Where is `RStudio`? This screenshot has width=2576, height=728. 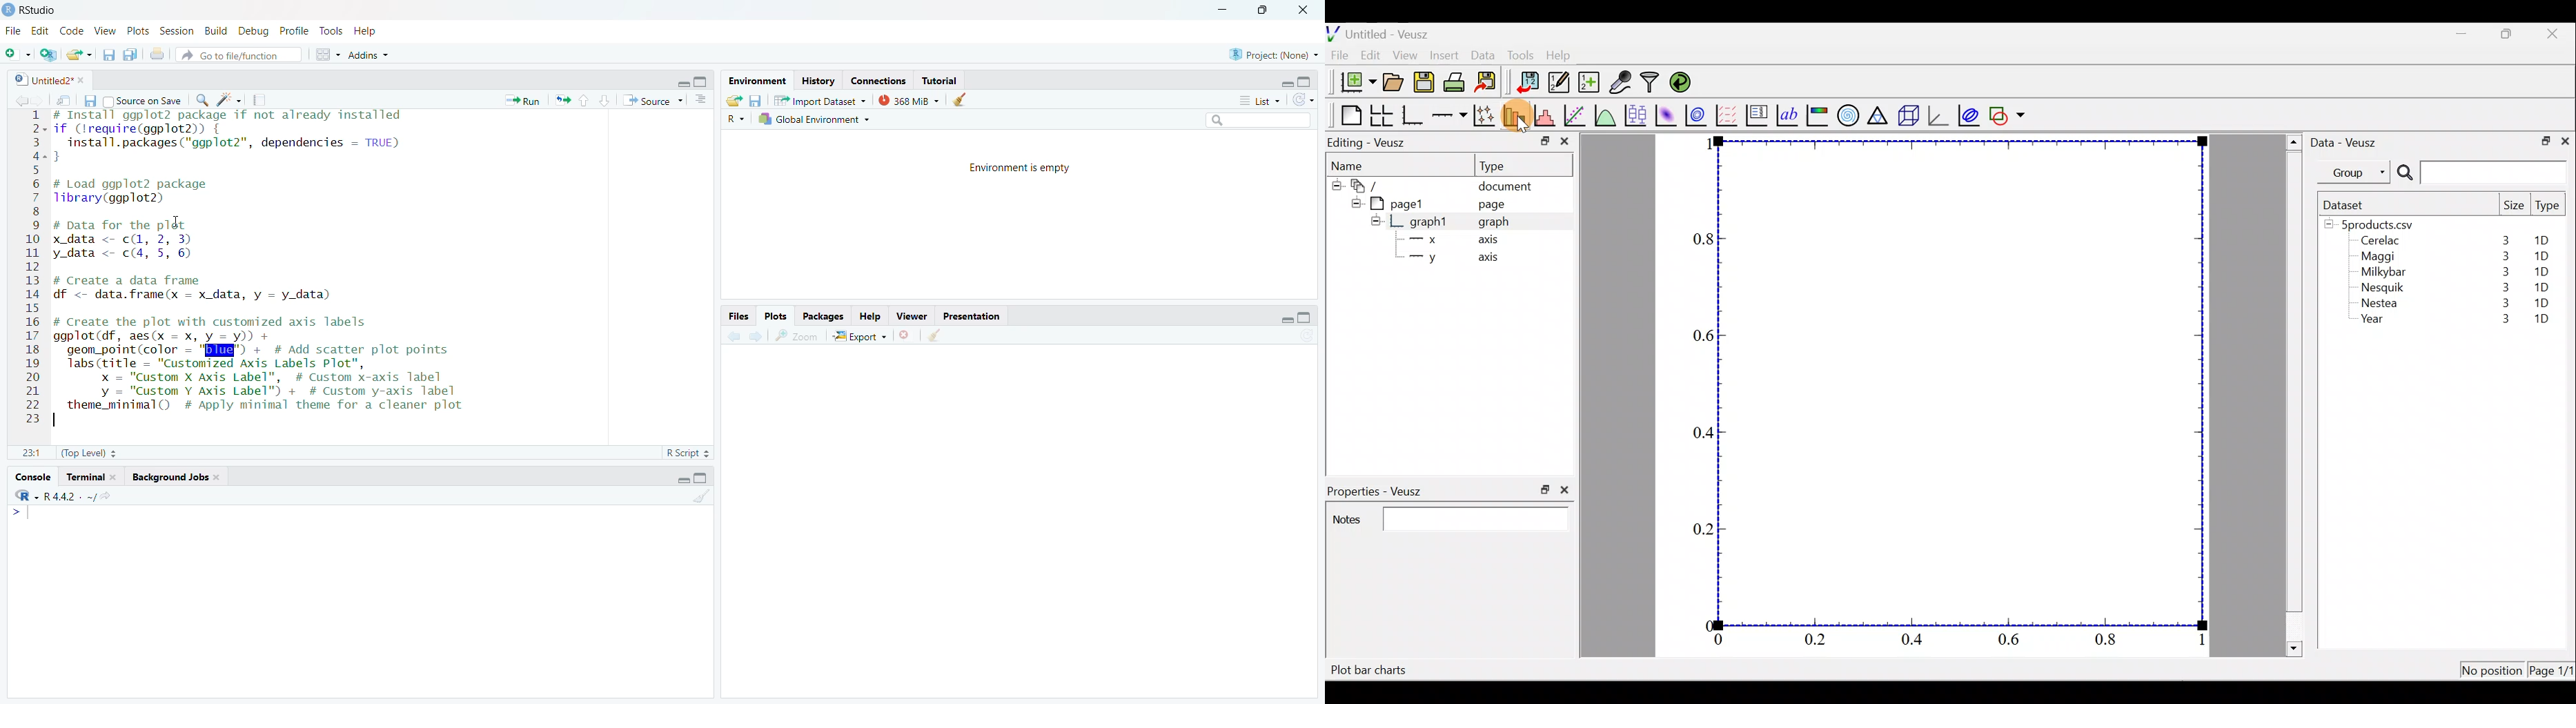 RStudio is located at coordinates (33, 8).